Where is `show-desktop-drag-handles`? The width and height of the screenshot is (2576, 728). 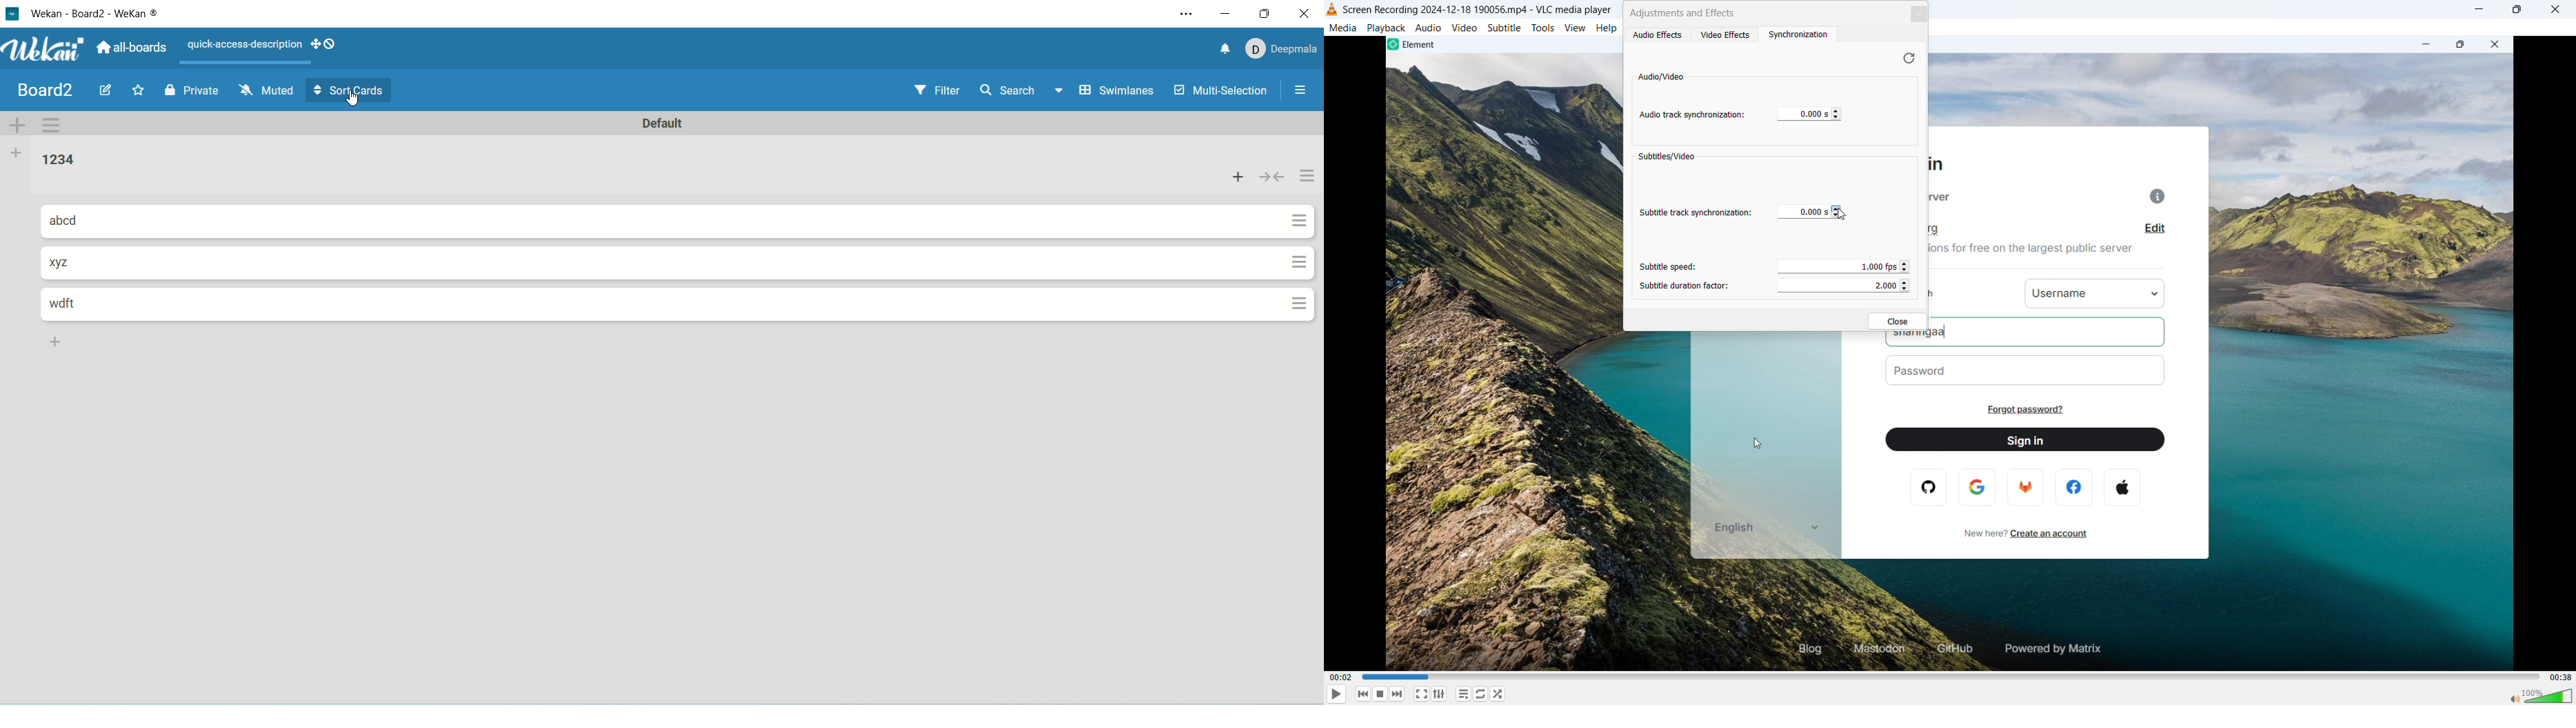
show-desktop-drag-handles is located at coordinates (326, 45).